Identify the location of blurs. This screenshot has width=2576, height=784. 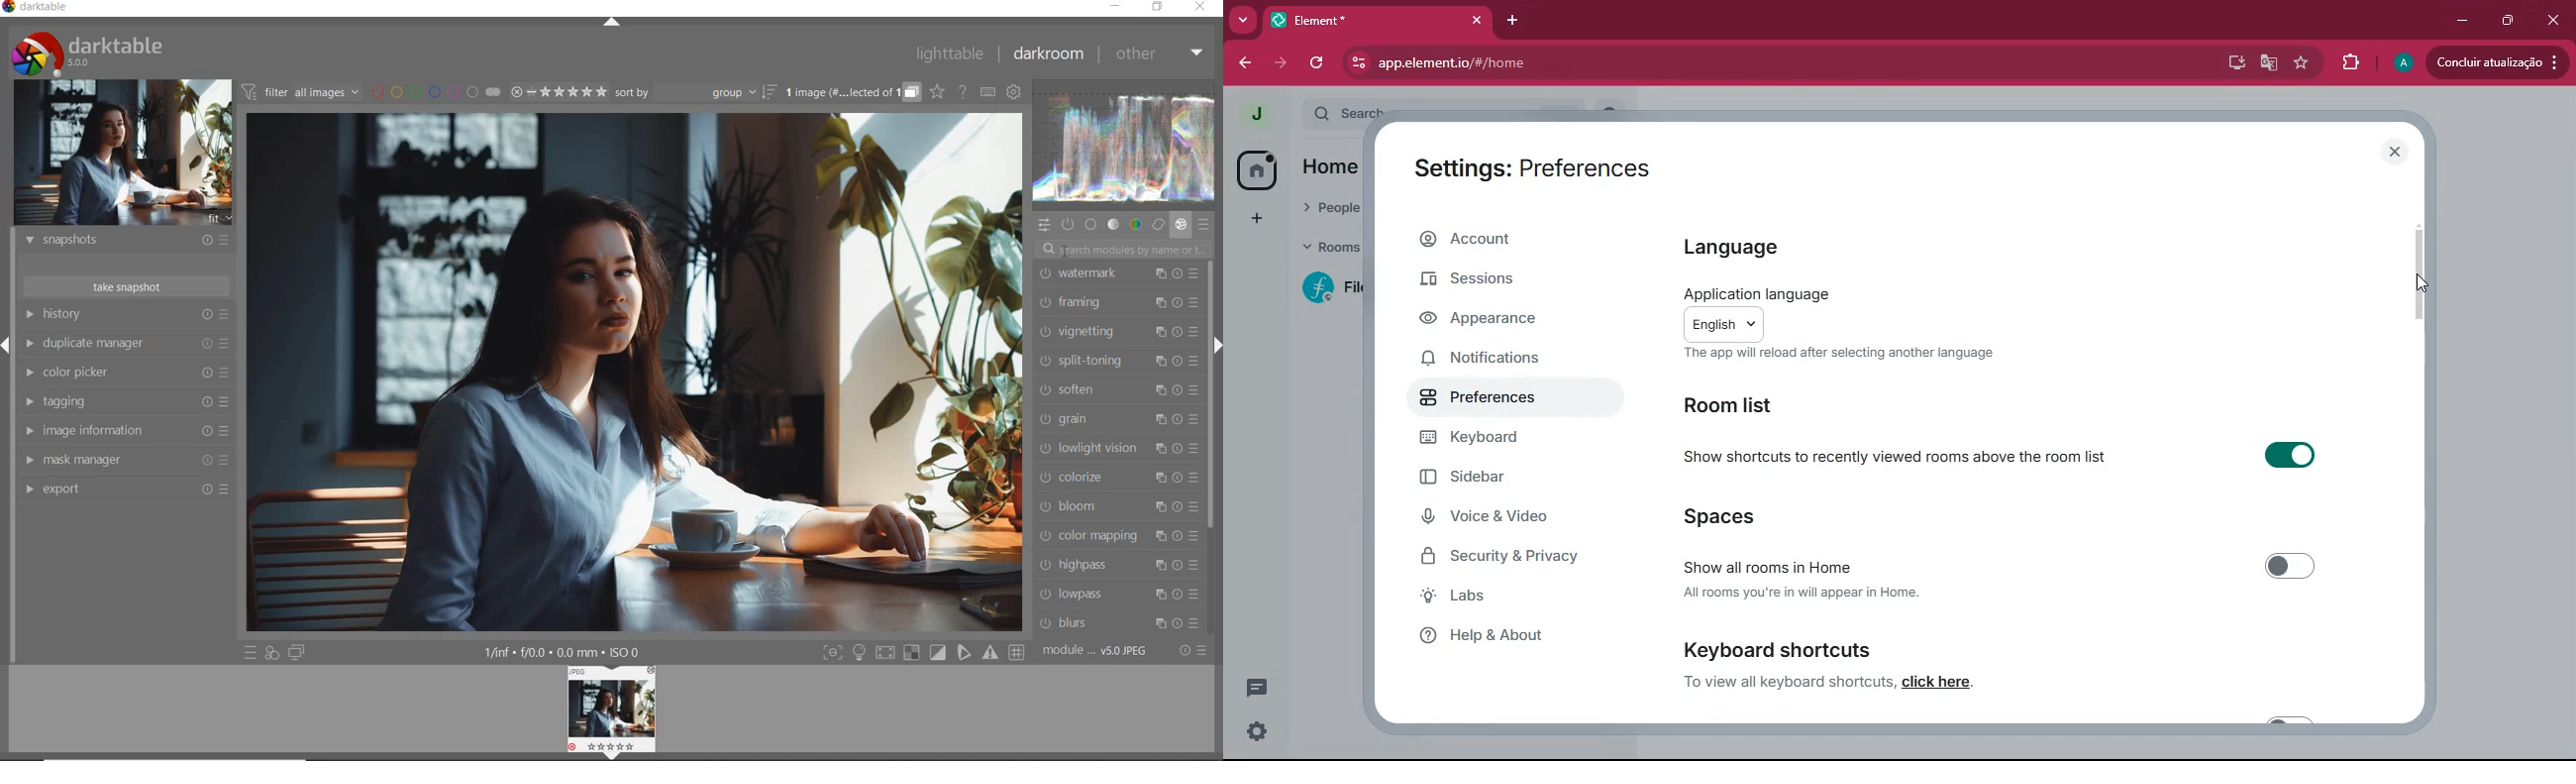
(1123, 623).